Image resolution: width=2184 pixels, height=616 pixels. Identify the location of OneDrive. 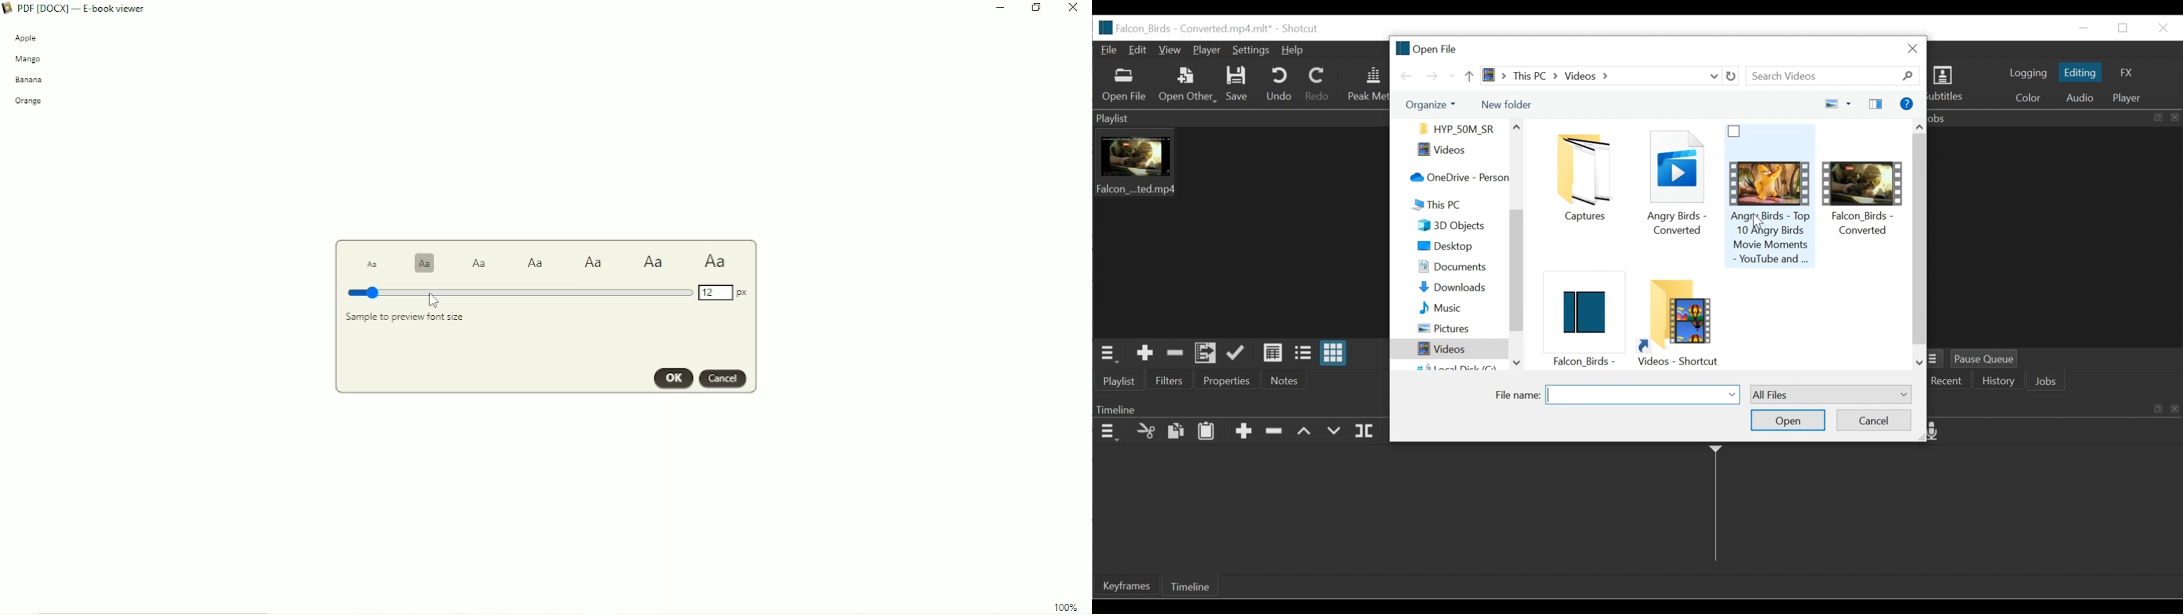
(1456, 178).